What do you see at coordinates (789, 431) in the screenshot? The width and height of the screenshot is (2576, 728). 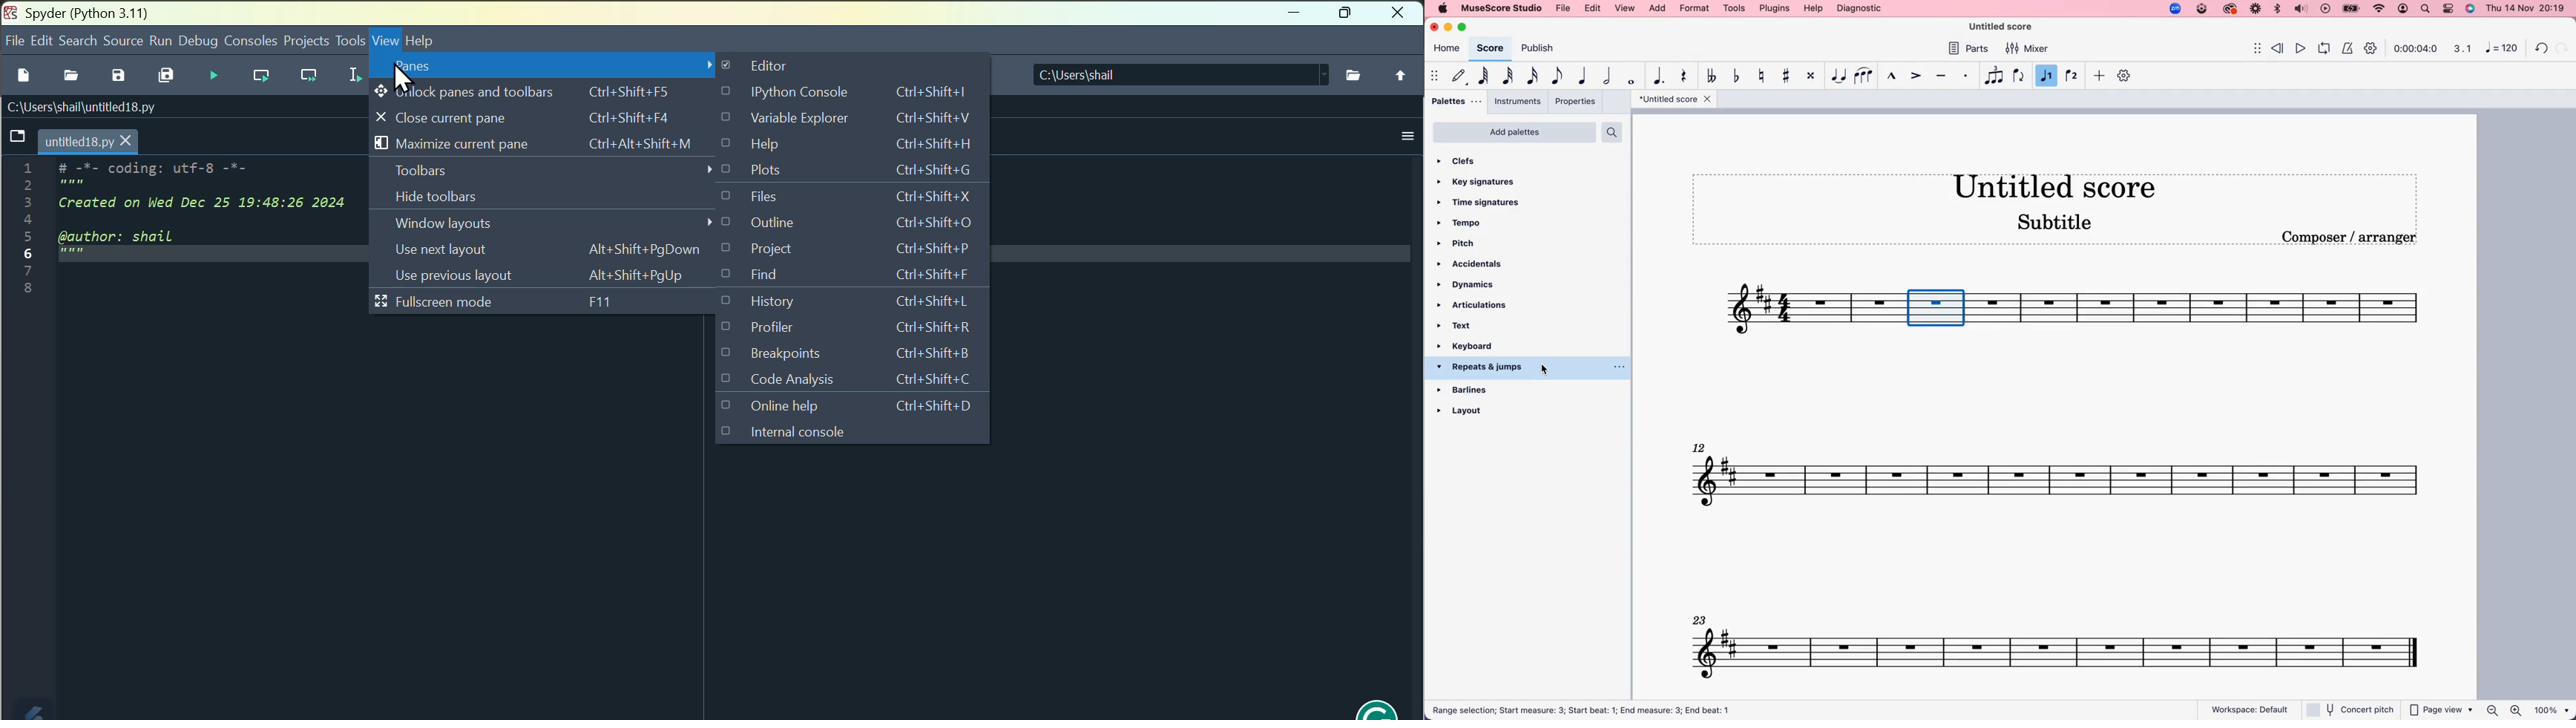 I see `Internal console` at bounding box center [789, 431].